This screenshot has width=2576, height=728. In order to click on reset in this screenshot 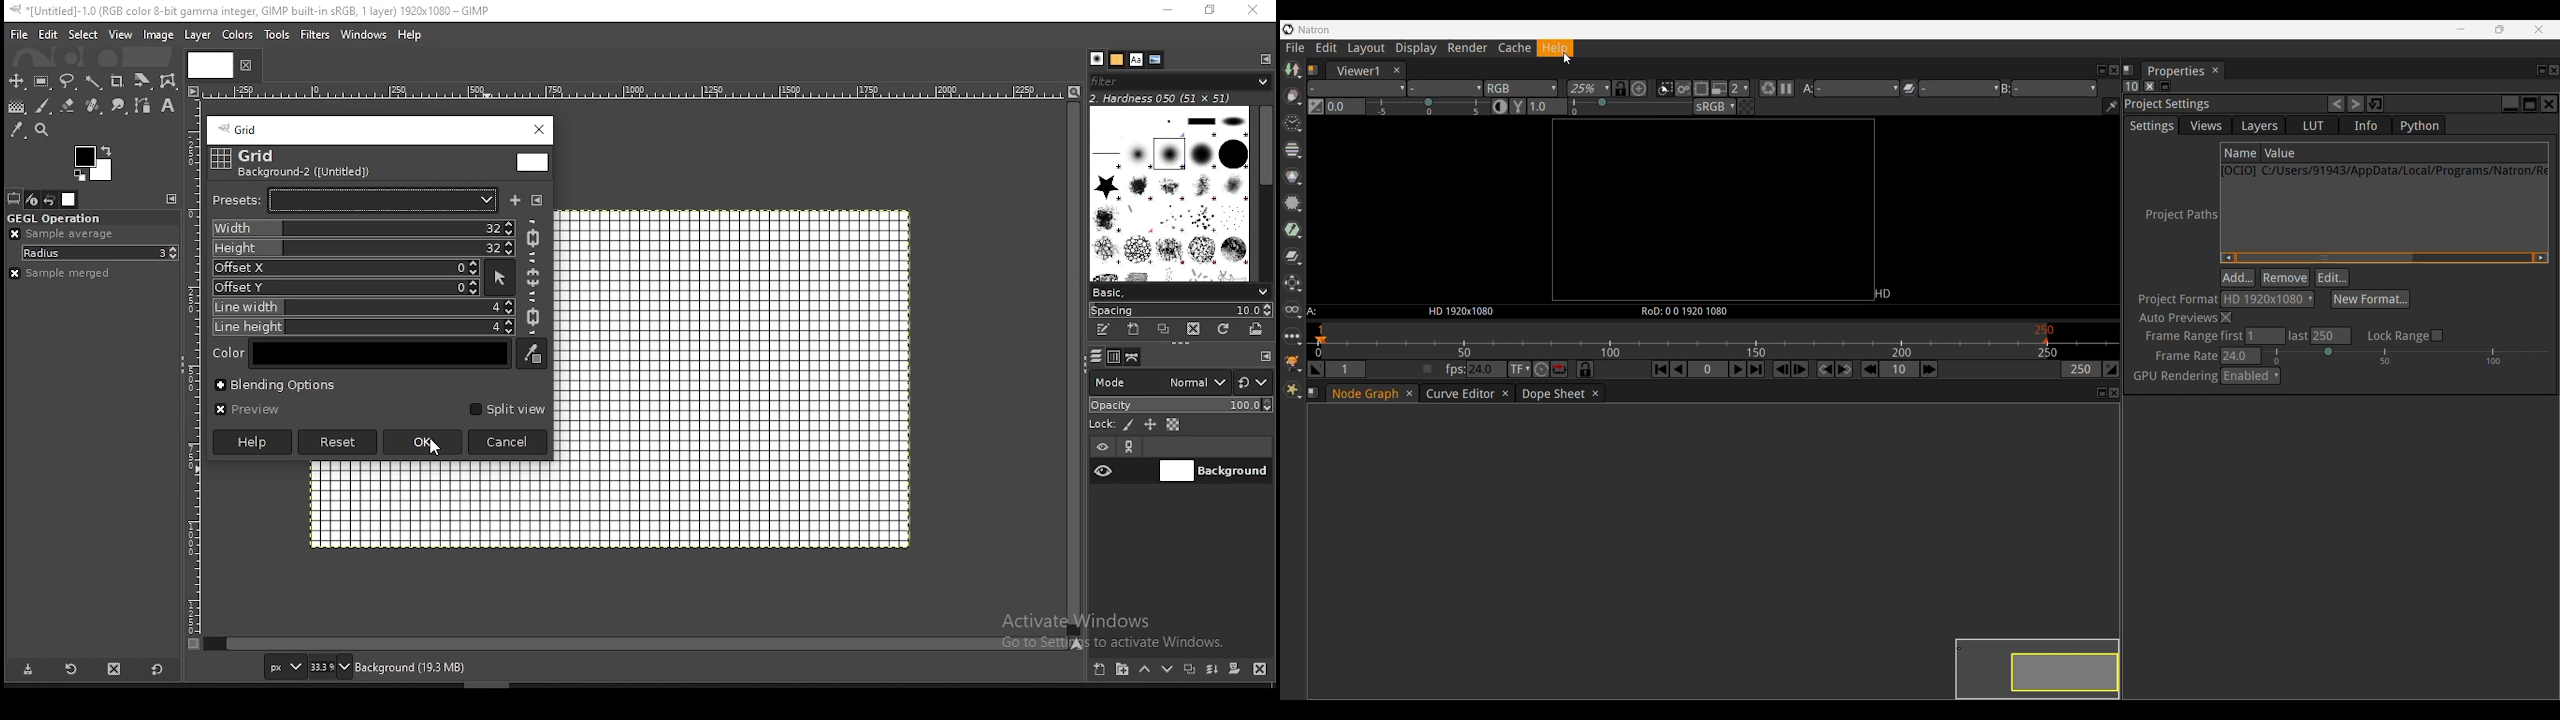, I will do `click(338, 442)`.